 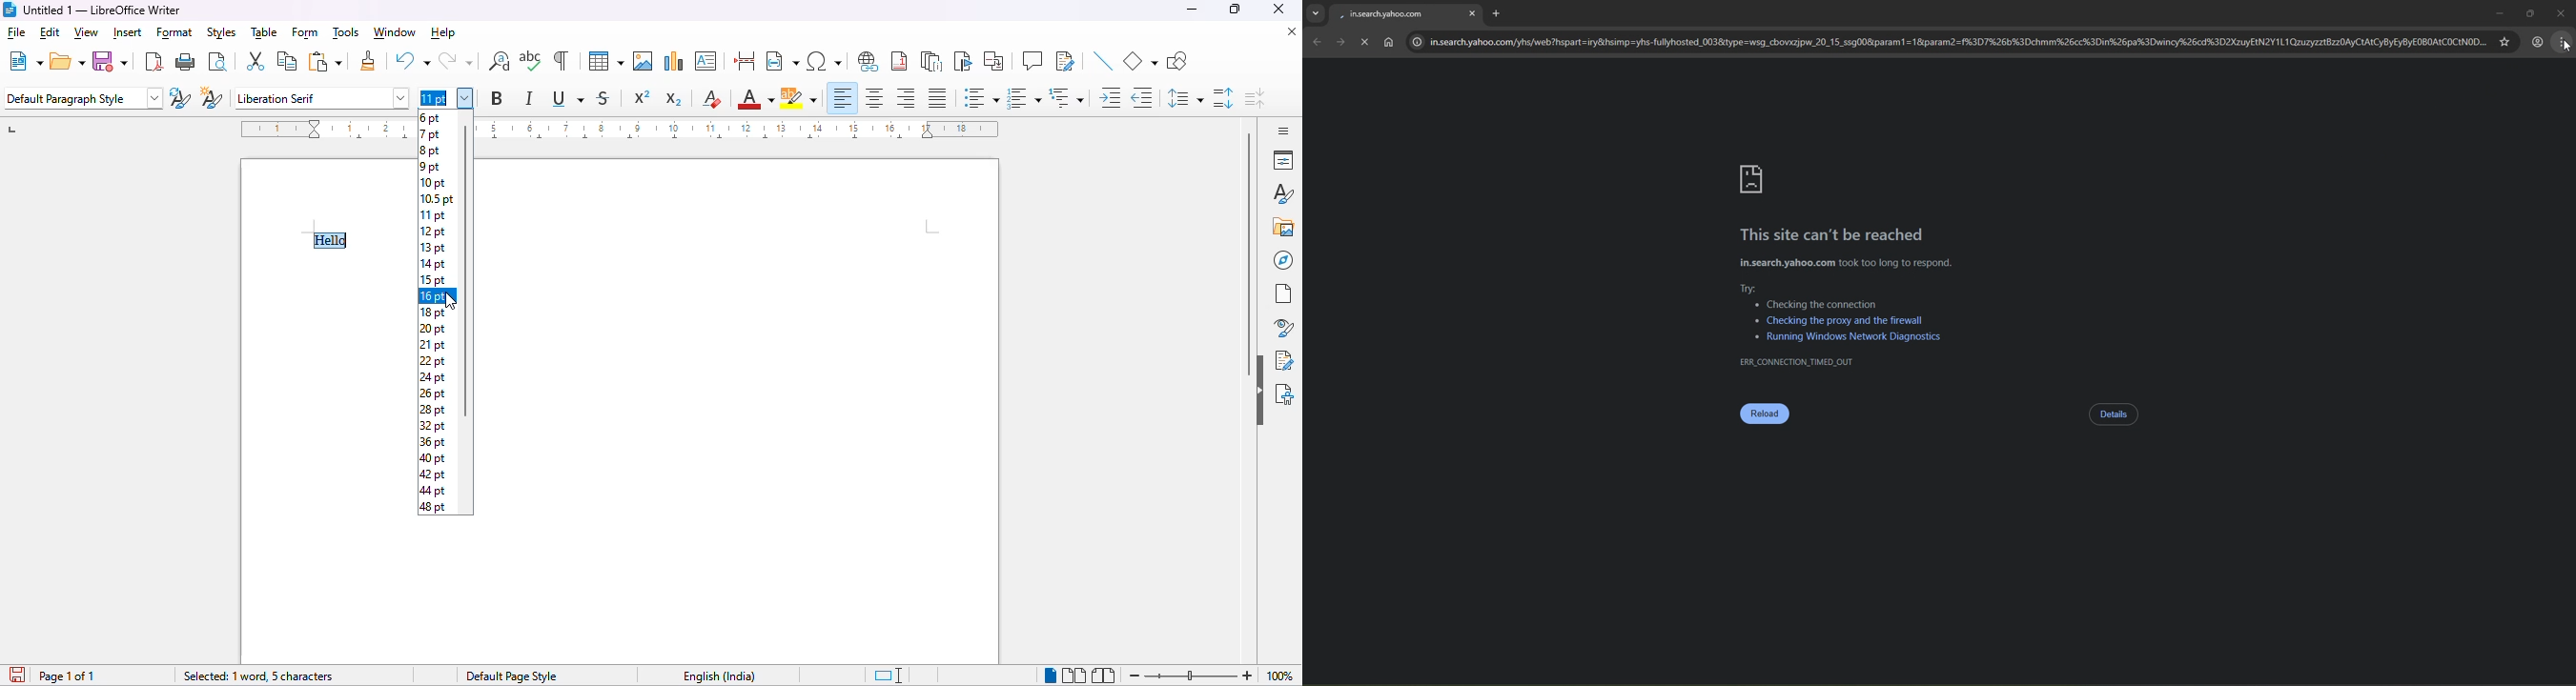 What do you see at coordinates (1283, 160) in the screenshot?
I see `properties` at bounding box center [1283, 160].